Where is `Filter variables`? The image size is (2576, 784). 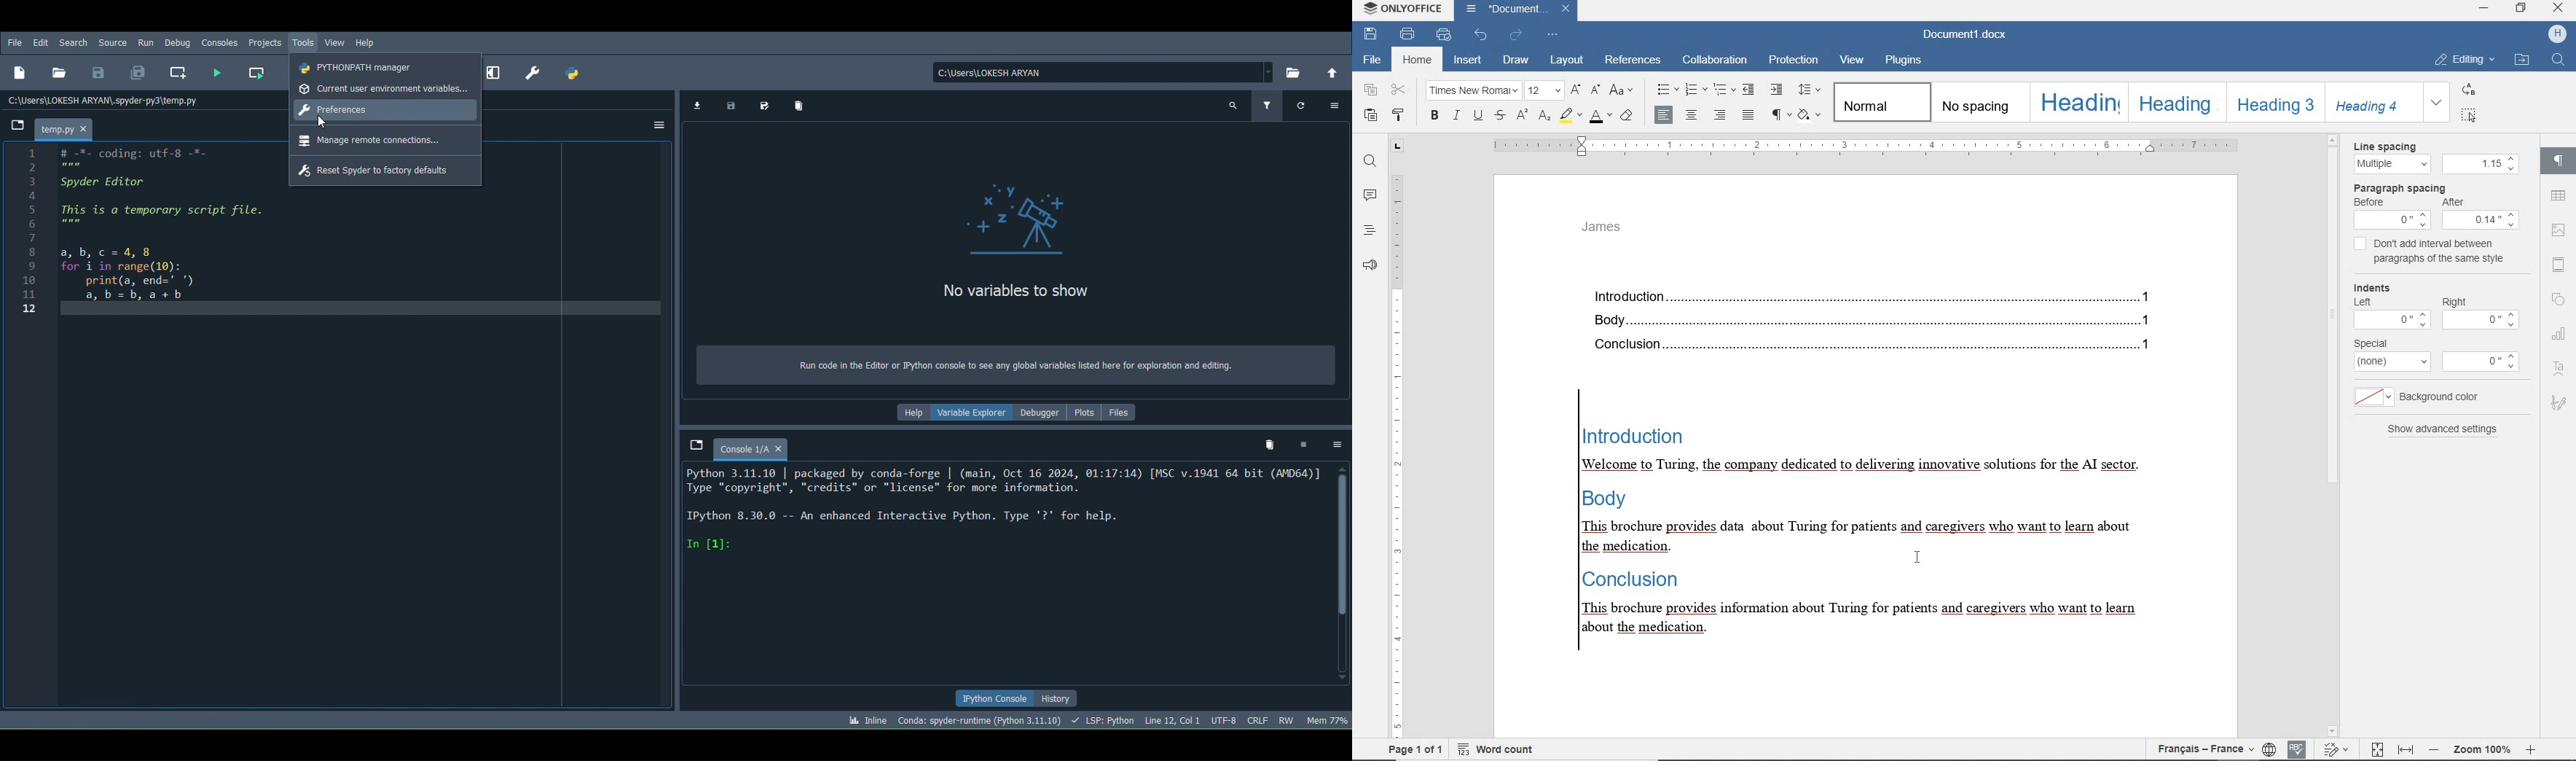
Filter variables is located at coordinates (1269, 104).